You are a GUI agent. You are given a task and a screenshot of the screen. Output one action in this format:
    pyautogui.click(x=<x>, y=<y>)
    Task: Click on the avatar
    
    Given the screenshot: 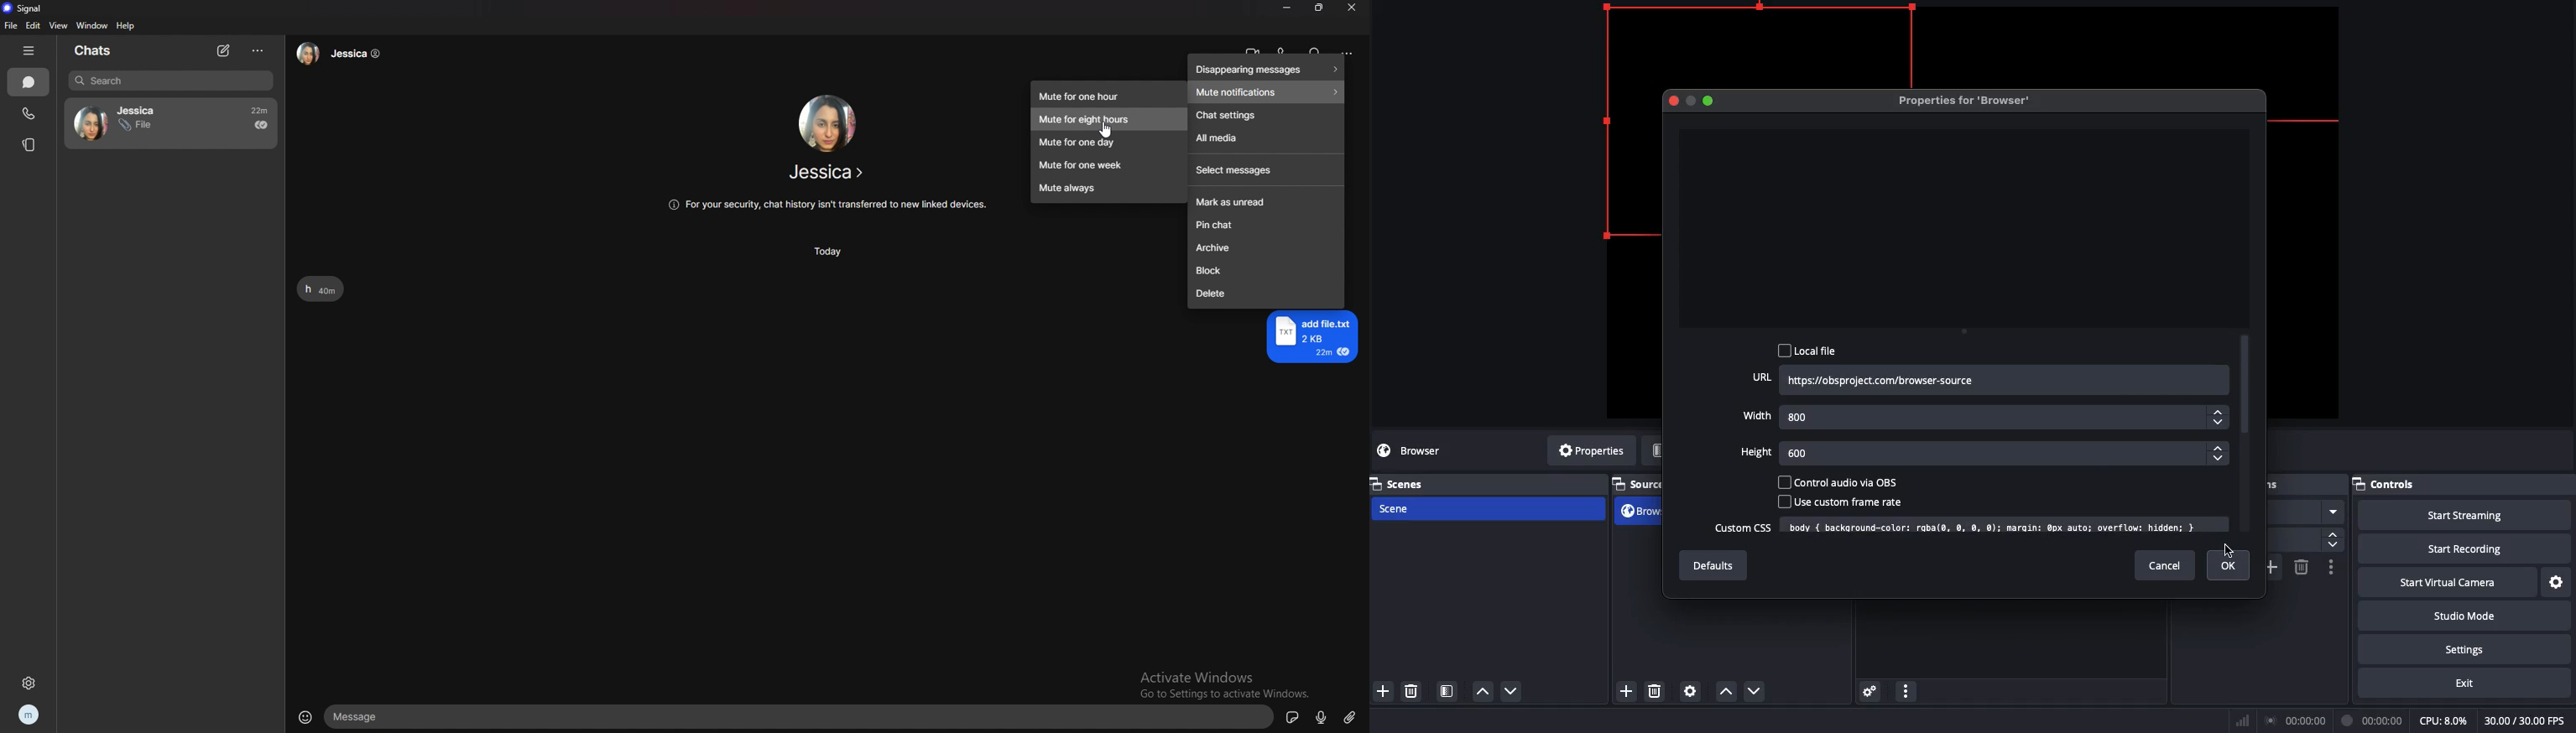 What is the action you would take?
    pyautogui.click(x=88, y=121)
    